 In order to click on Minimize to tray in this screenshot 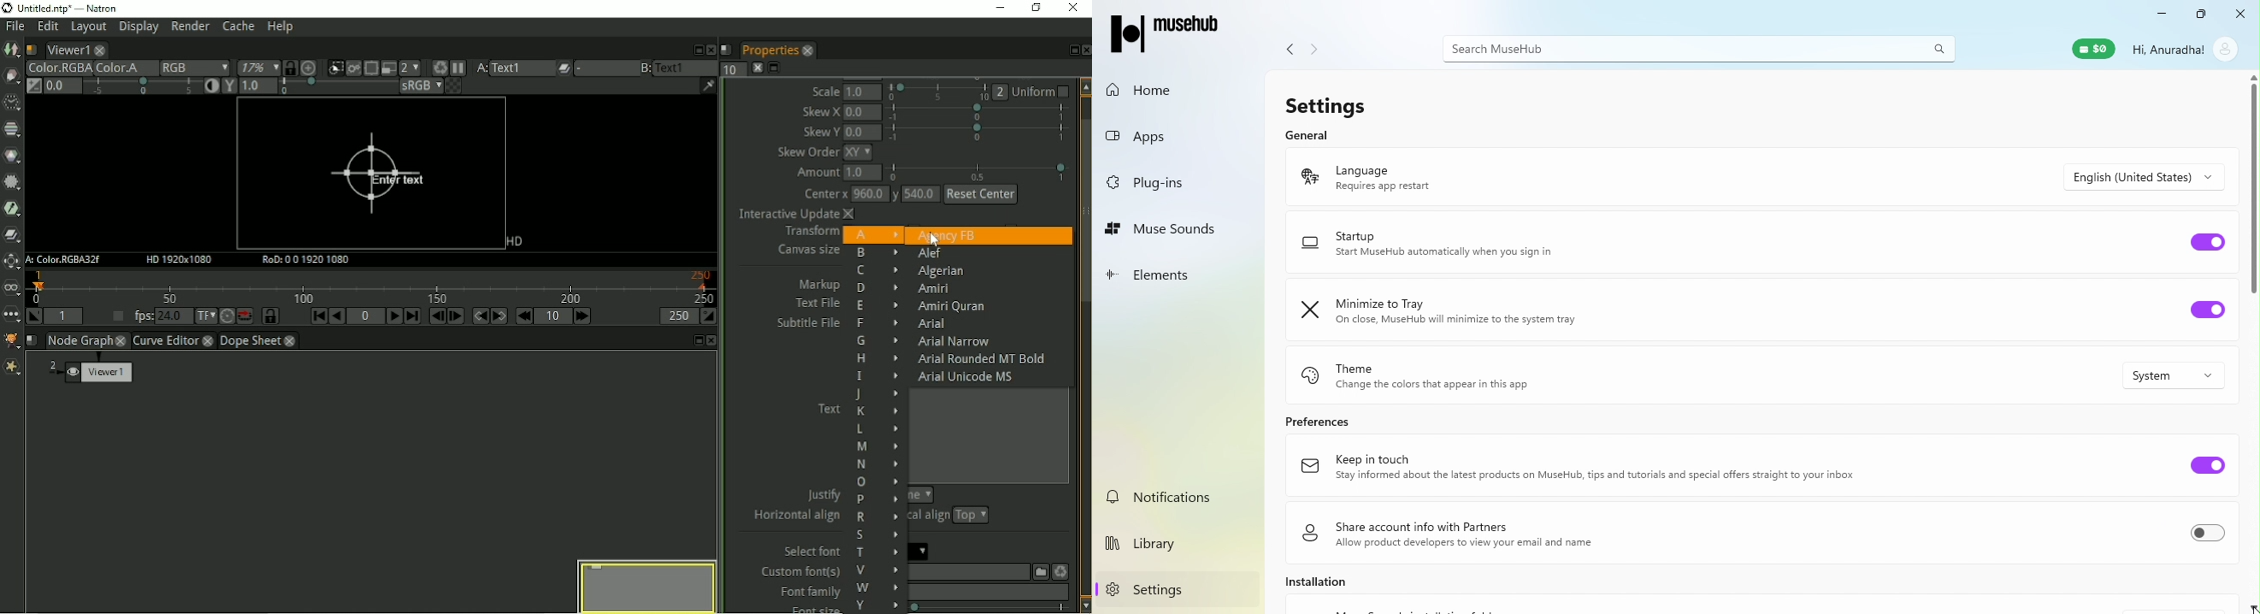, I will do `click(1463, 313)`.